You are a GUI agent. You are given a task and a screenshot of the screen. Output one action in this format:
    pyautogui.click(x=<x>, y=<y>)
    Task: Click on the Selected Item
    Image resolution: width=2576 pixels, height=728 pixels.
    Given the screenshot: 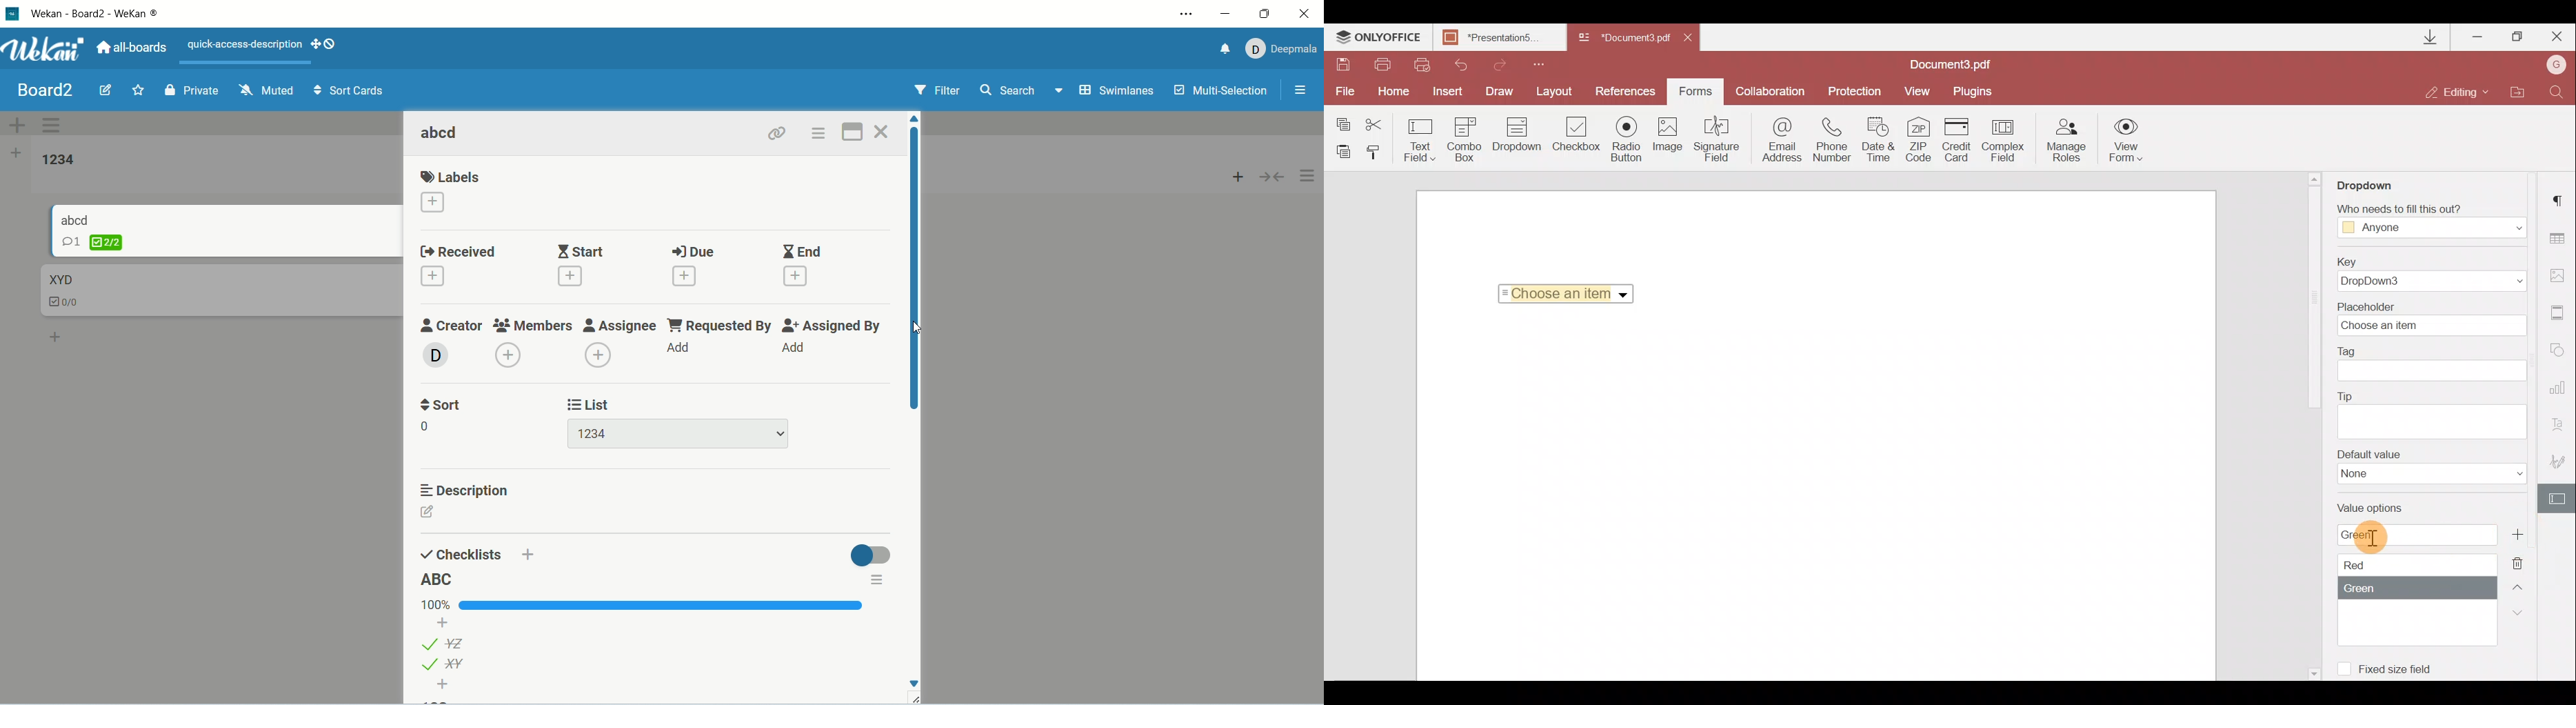 What is the action you would take?
    pyautogui.click(x=1562, y=293)
    